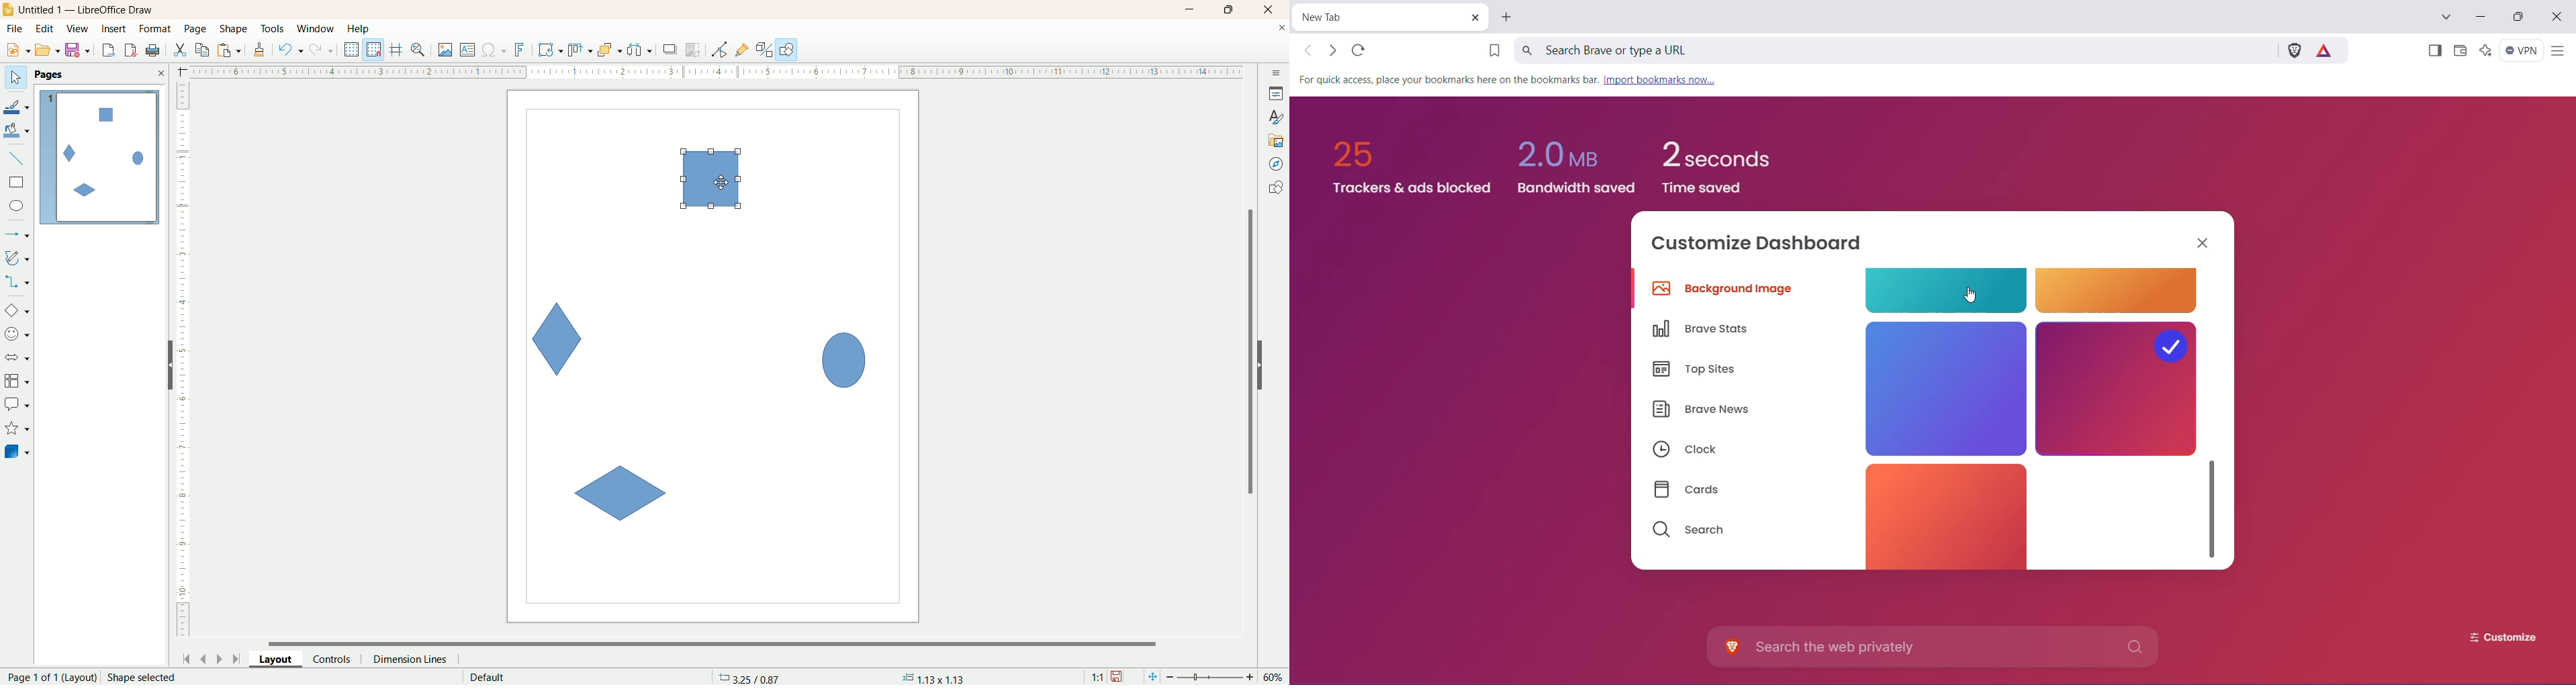  Describe the element at coordinates (751, 677) in the screenshot. I see `coordinates` at that location.